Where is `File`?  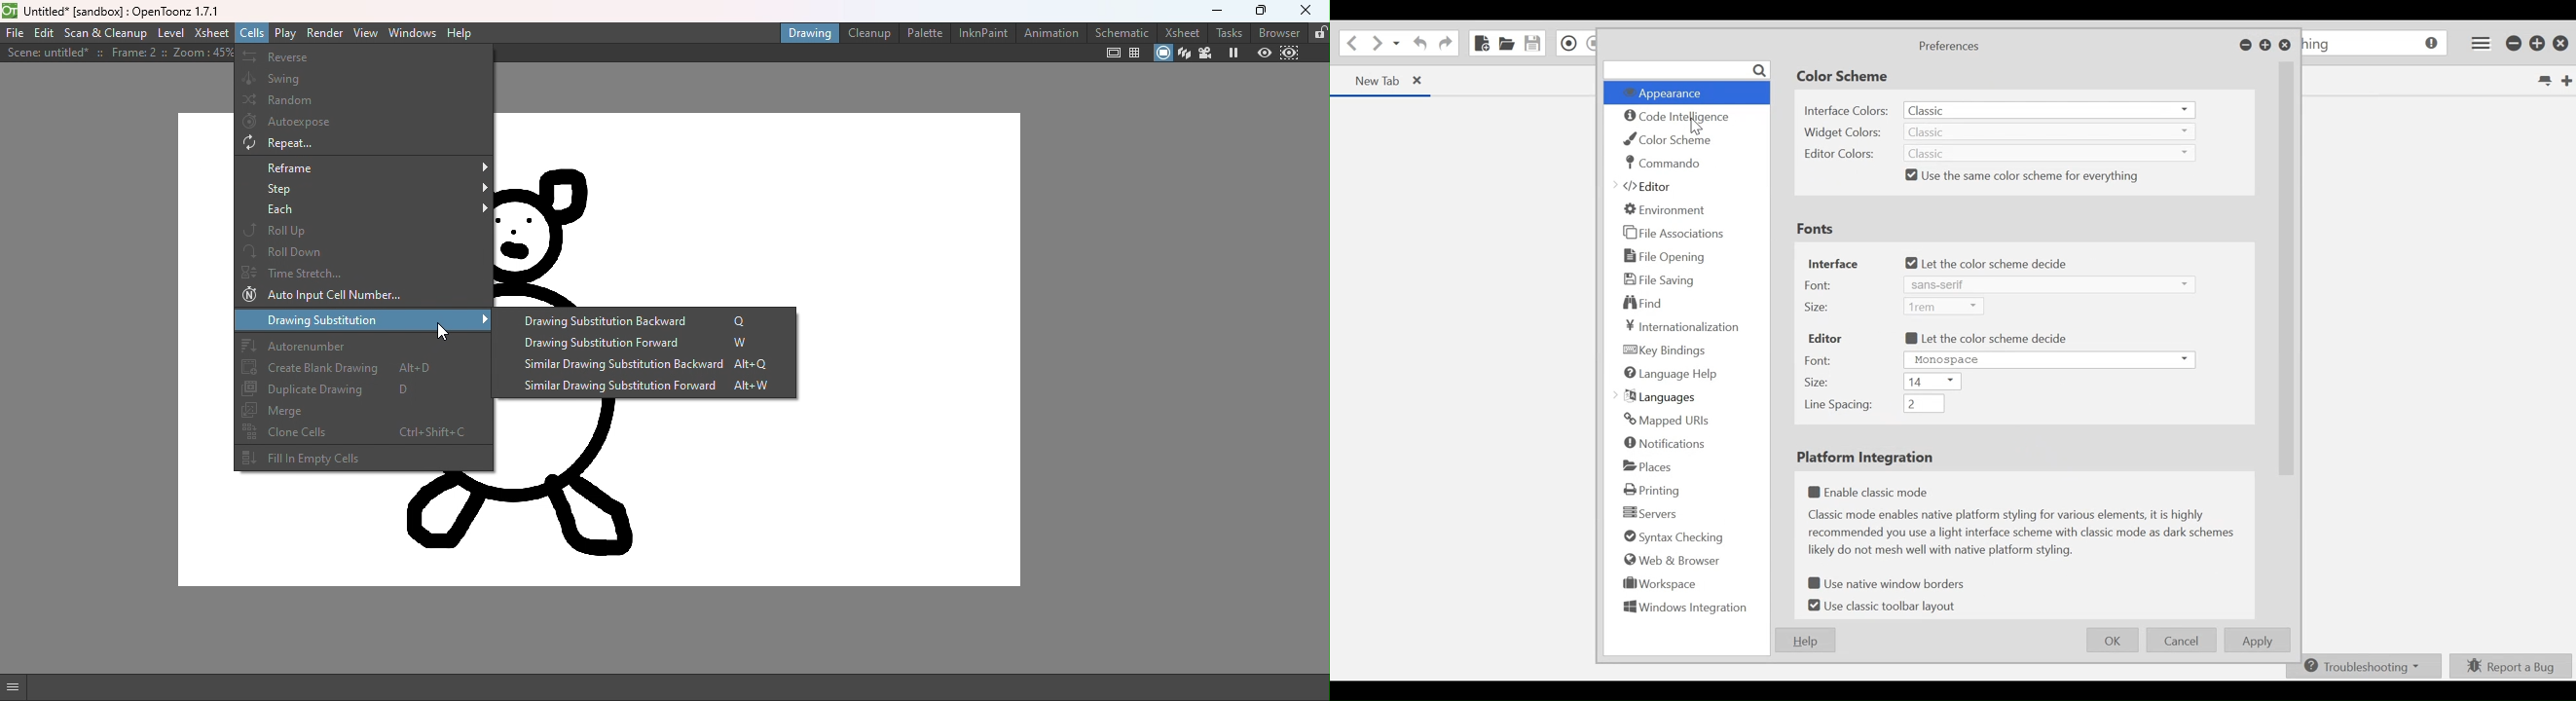 File is located at coordinates (13, 33).